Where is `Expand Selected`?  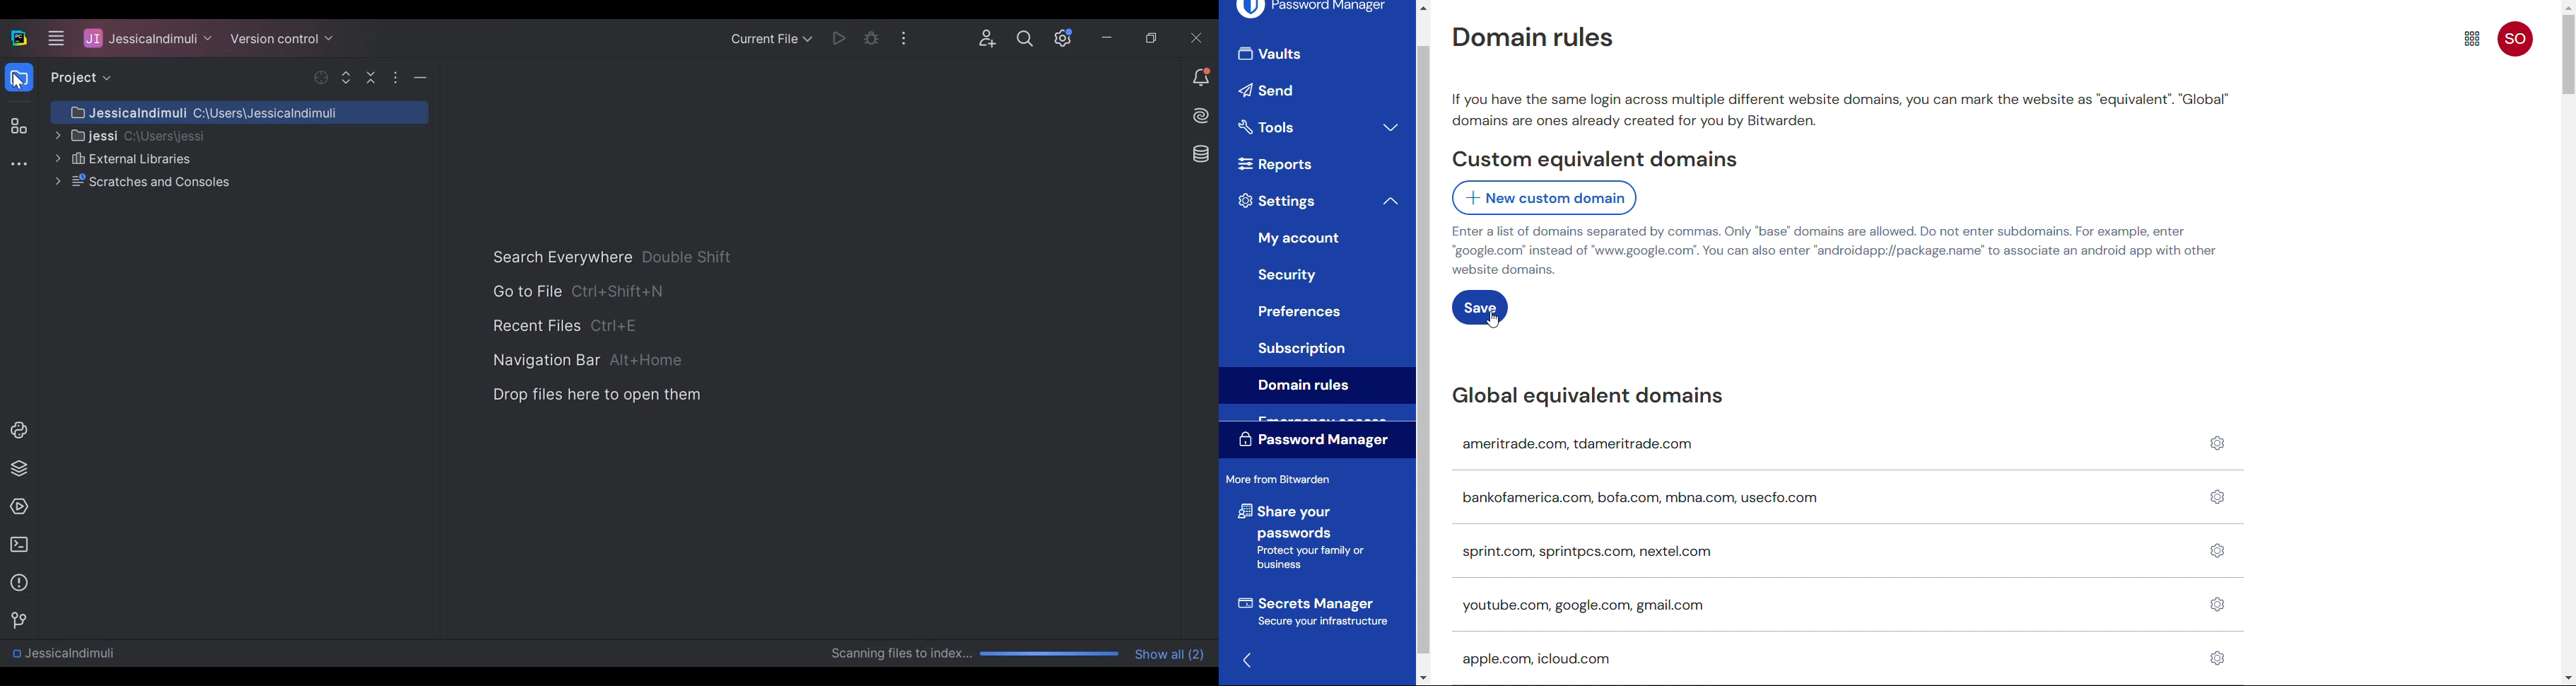
Expand Selected is located at coordinates (346, 77).